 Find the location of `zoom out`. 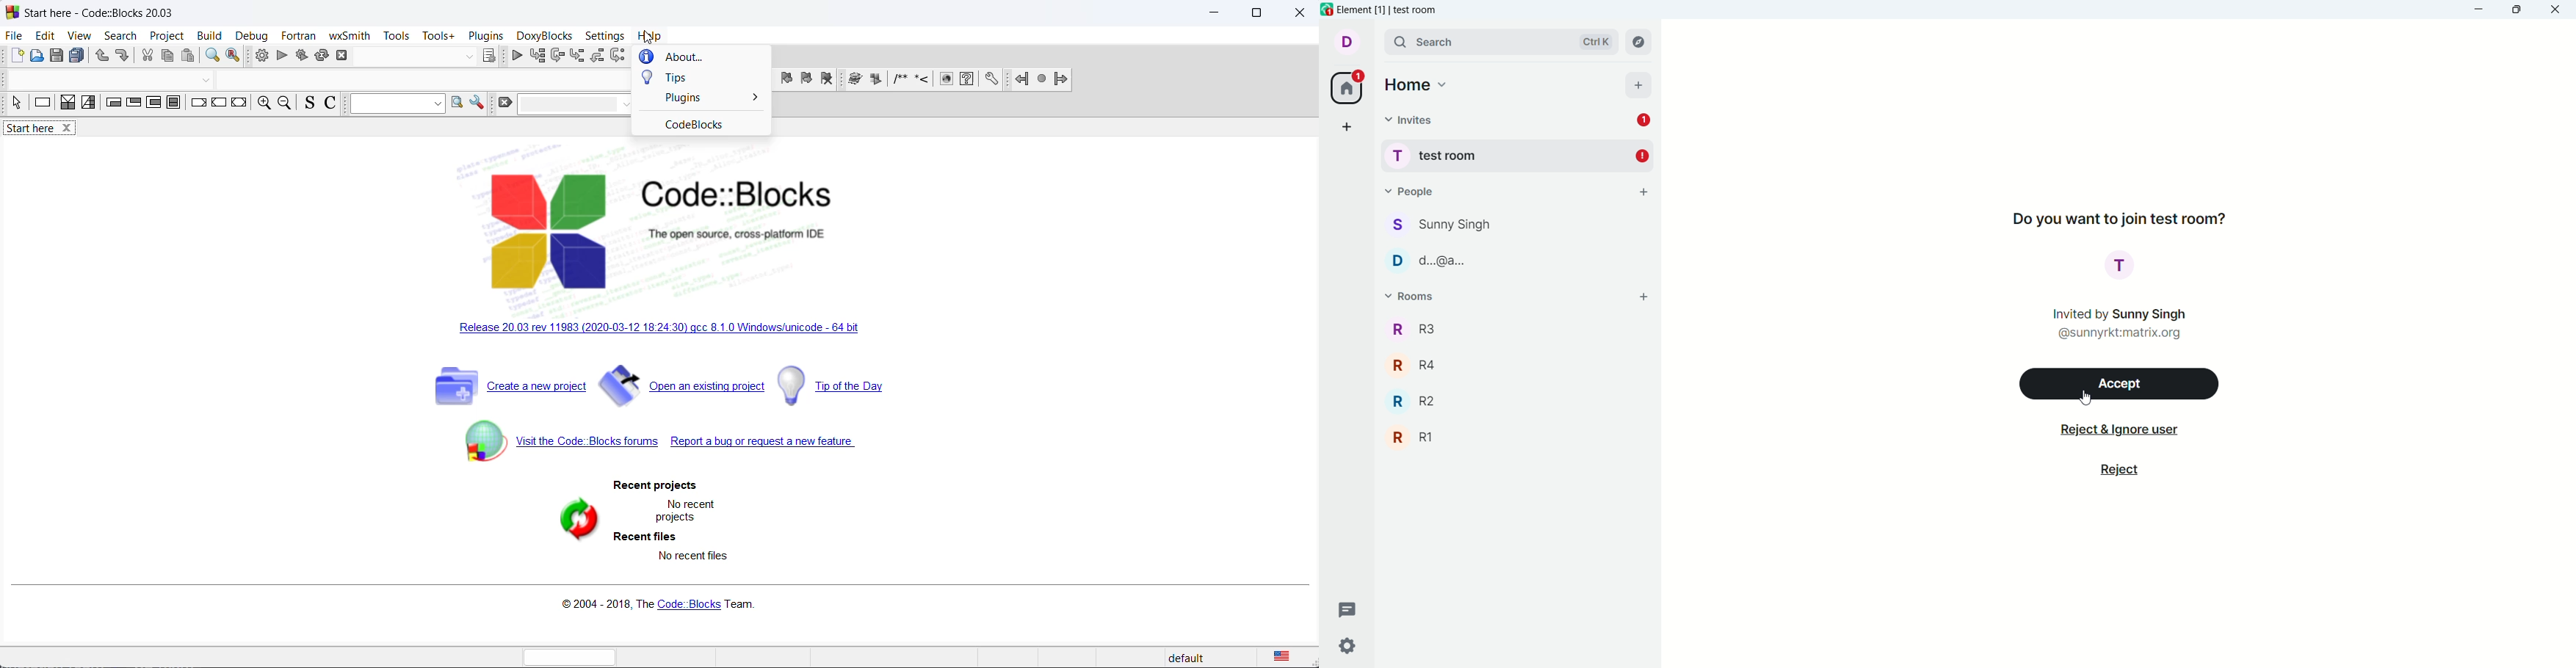

zoom out is located at coordinates (286, 104).